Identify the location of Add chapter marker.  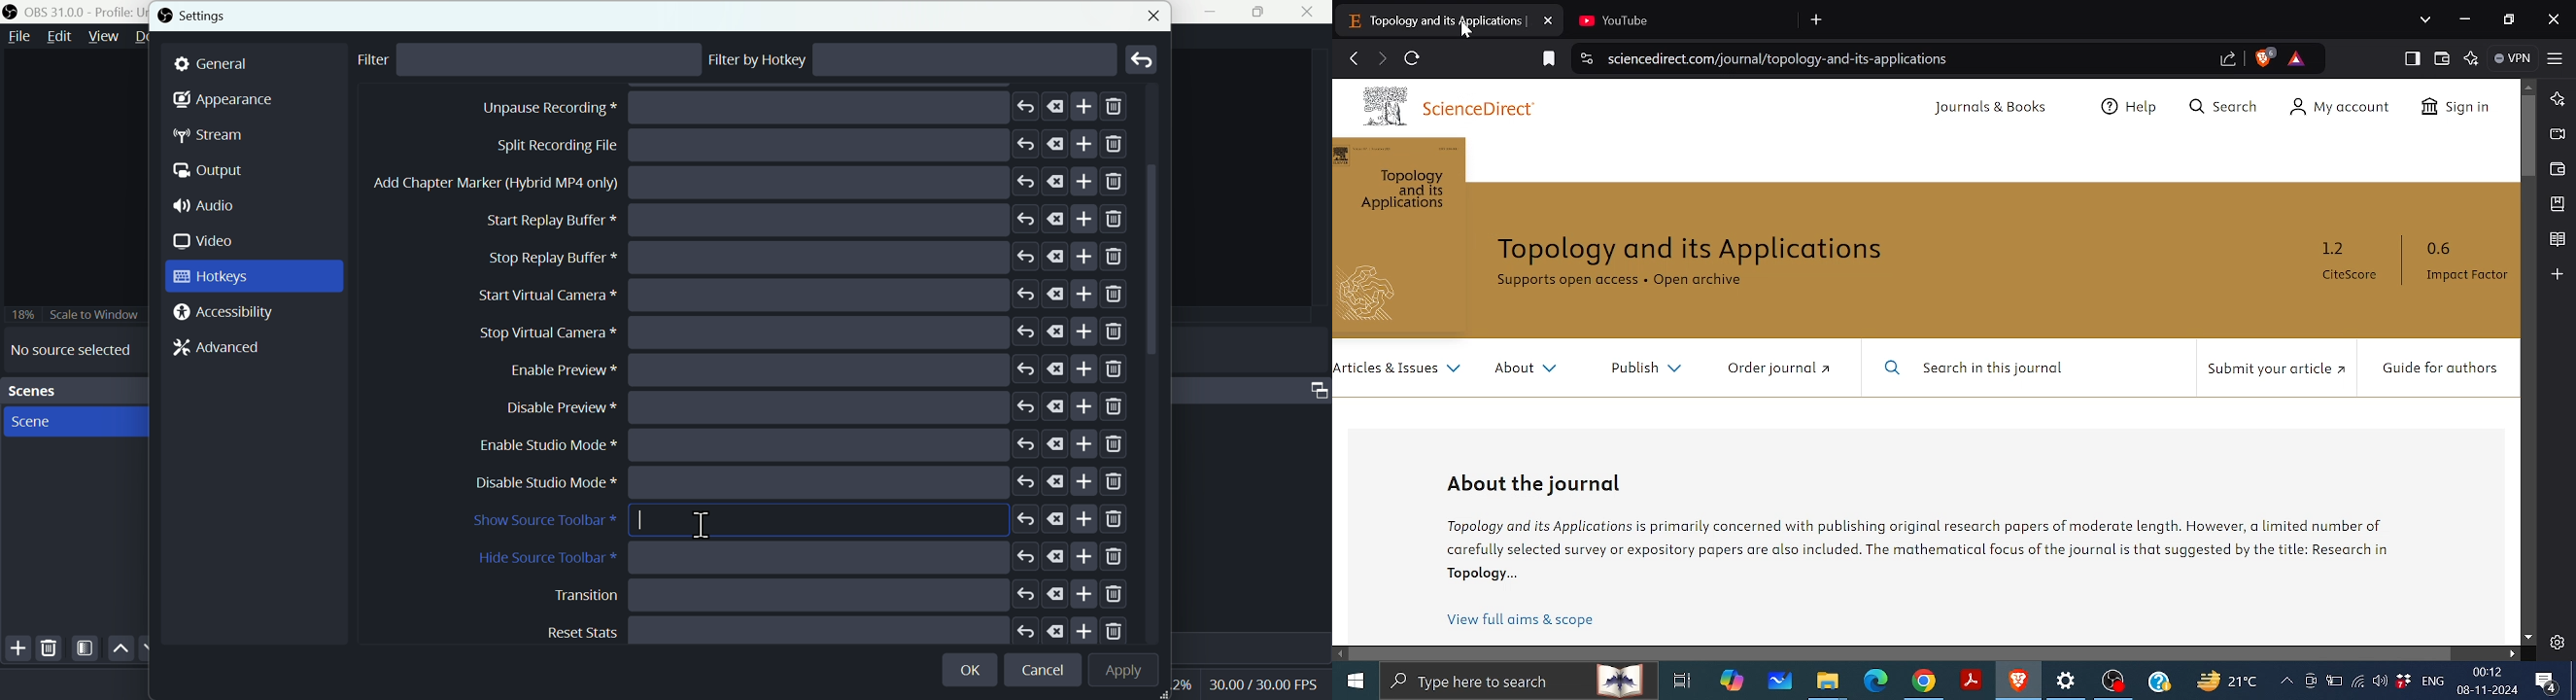
(807, 332).